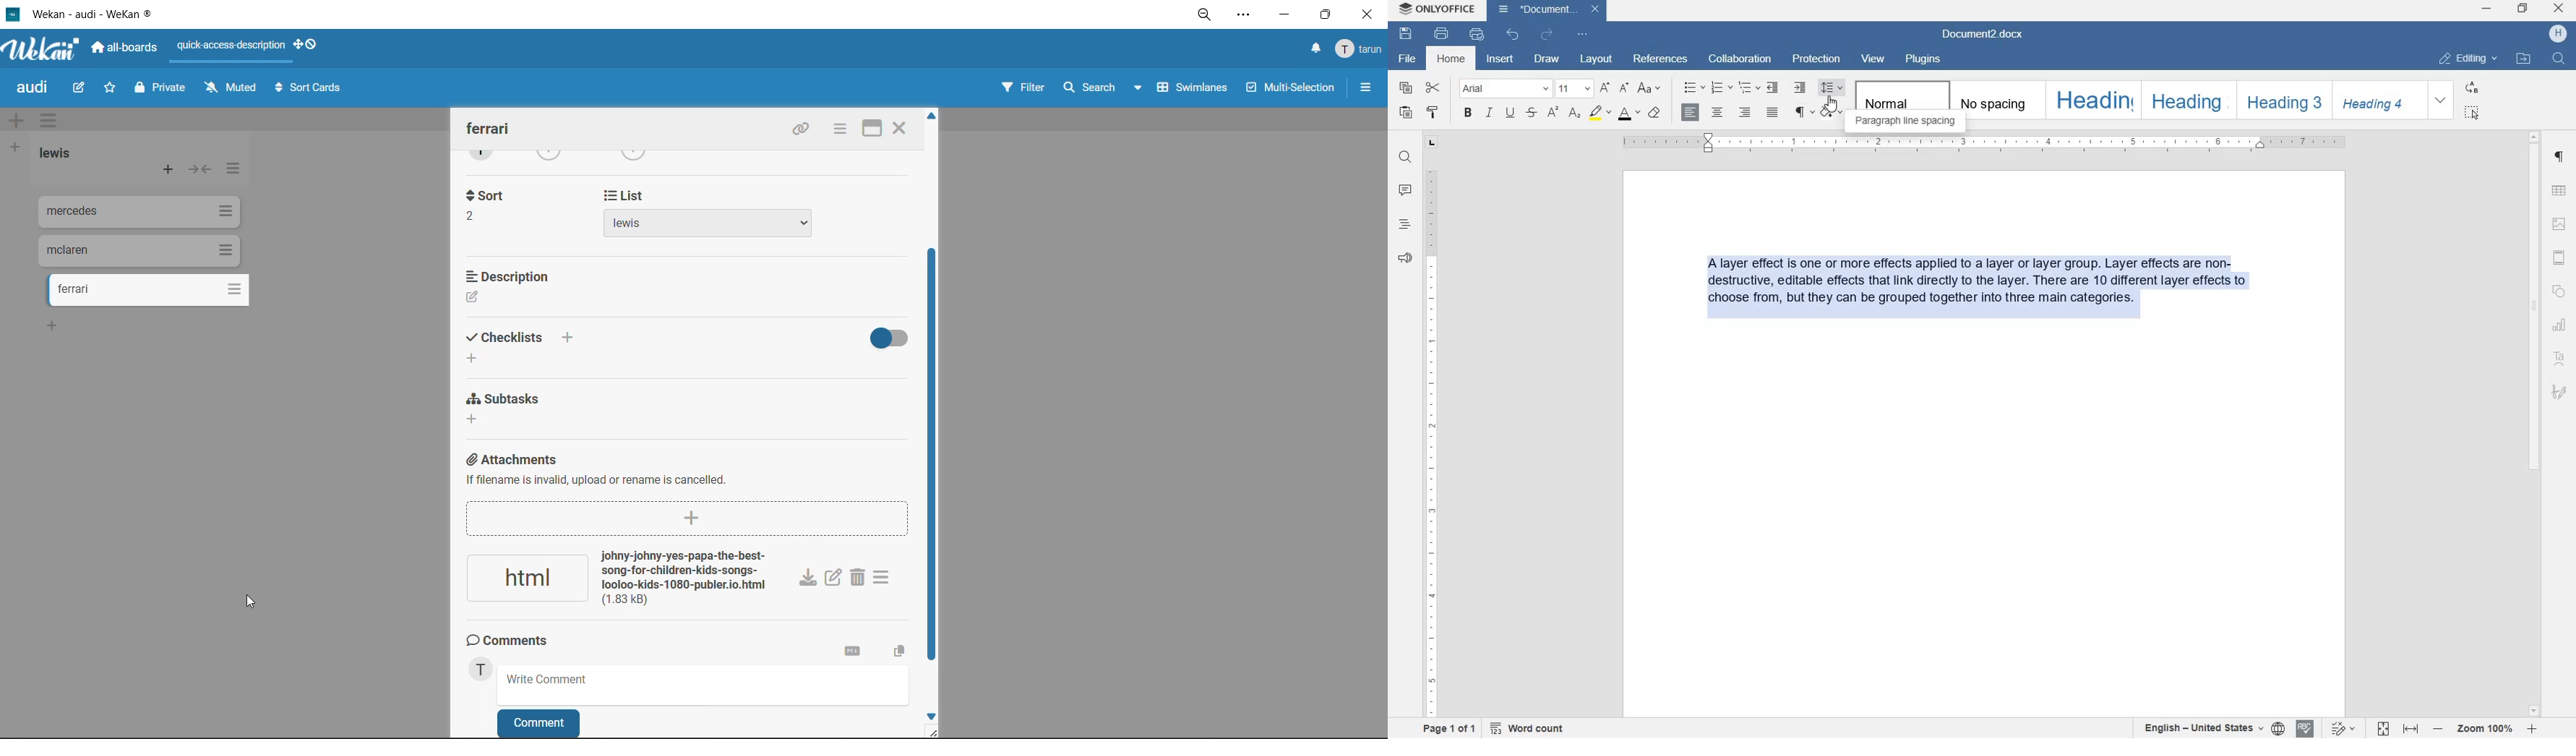 This screenshot has width=2576, height=756. What do you see at coordinates (536, 723) in the screenshot?
I see `comment` at bounding box center [536, 723].